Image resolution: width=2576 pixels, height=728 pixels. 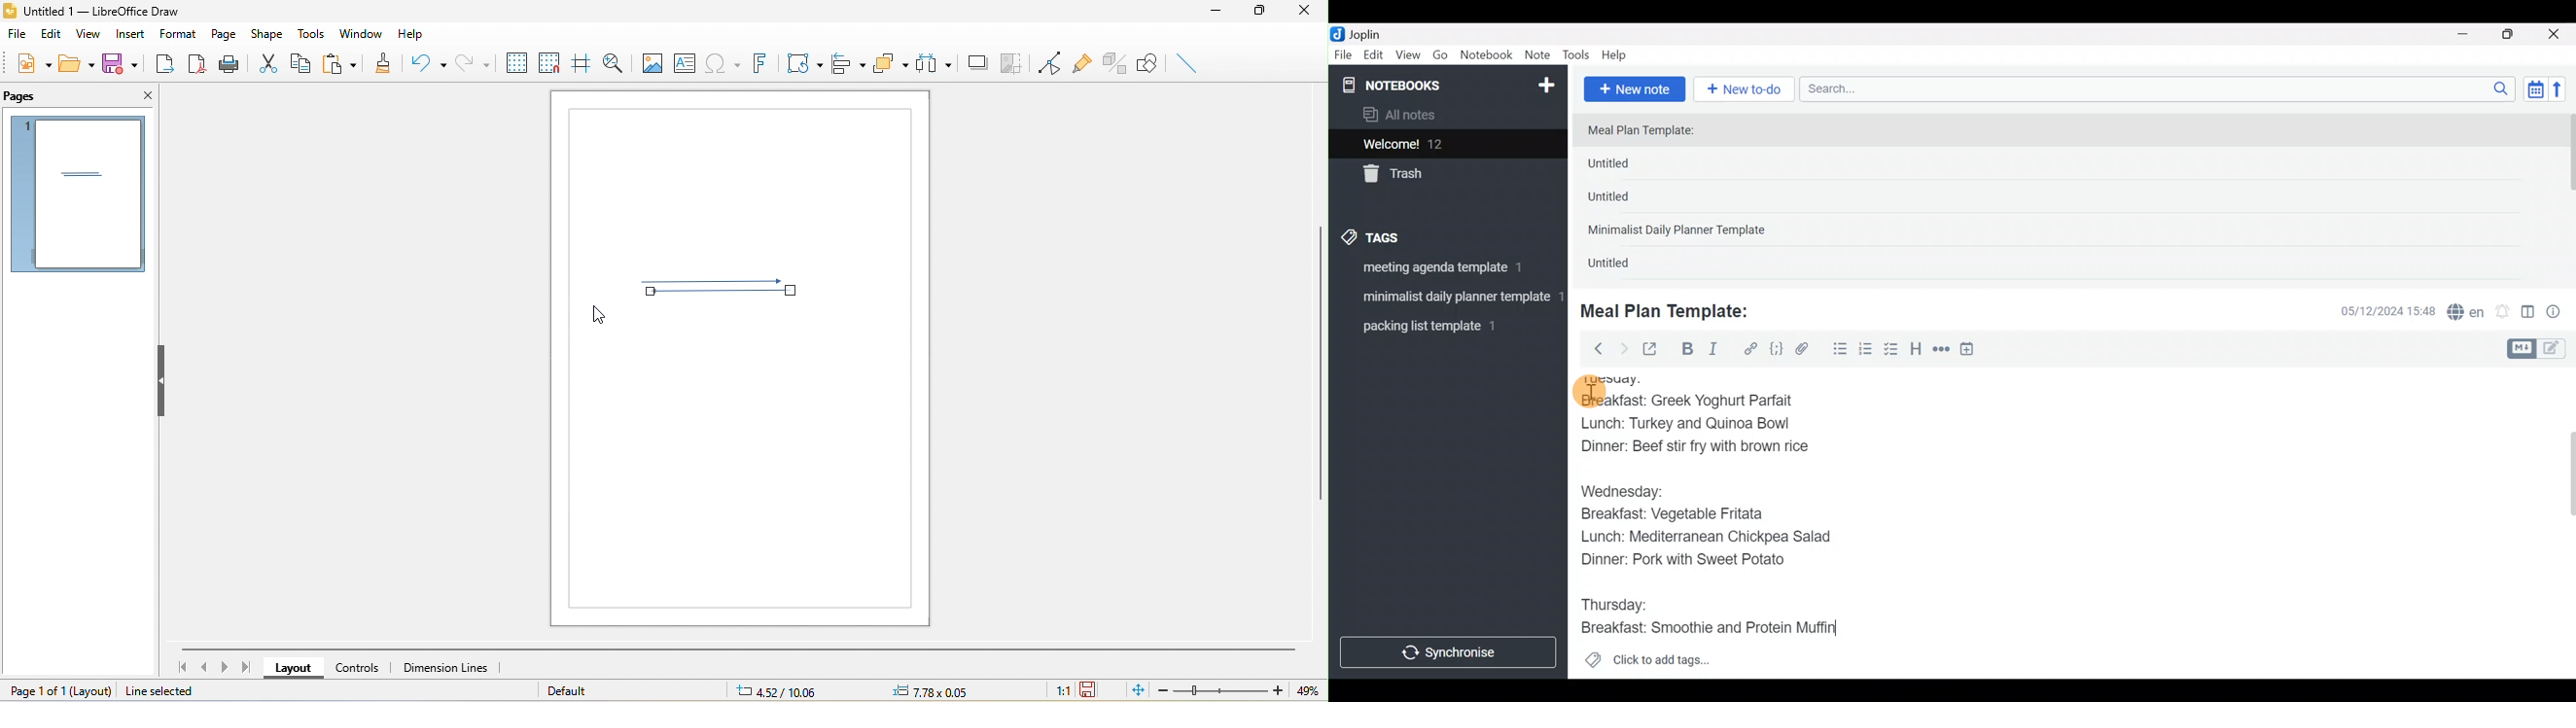 I want to click on show draw function, so click(x=1148, y=64).